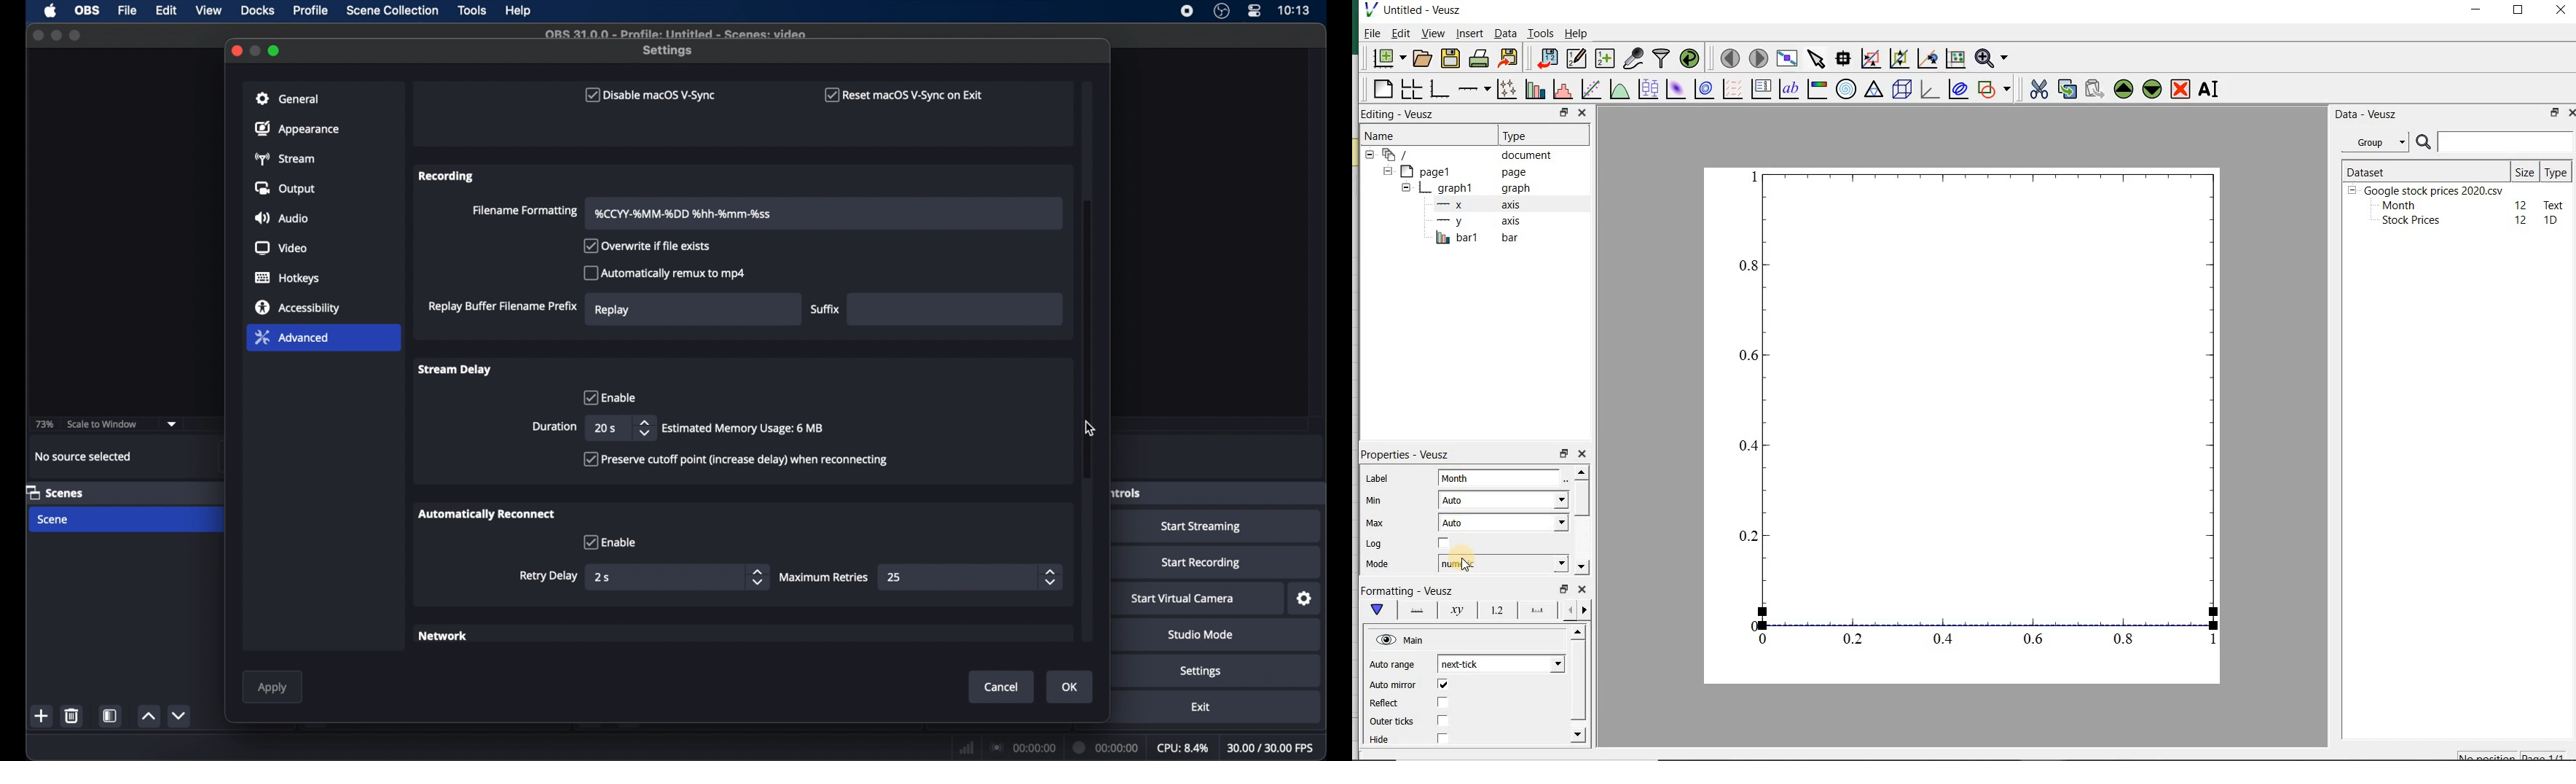 Image resolution: width=2576 pixels, height=784 pixels. Describe the element at coordinates (665, 273) in the screenshot. I see `automatically remux to mp4` at that location.